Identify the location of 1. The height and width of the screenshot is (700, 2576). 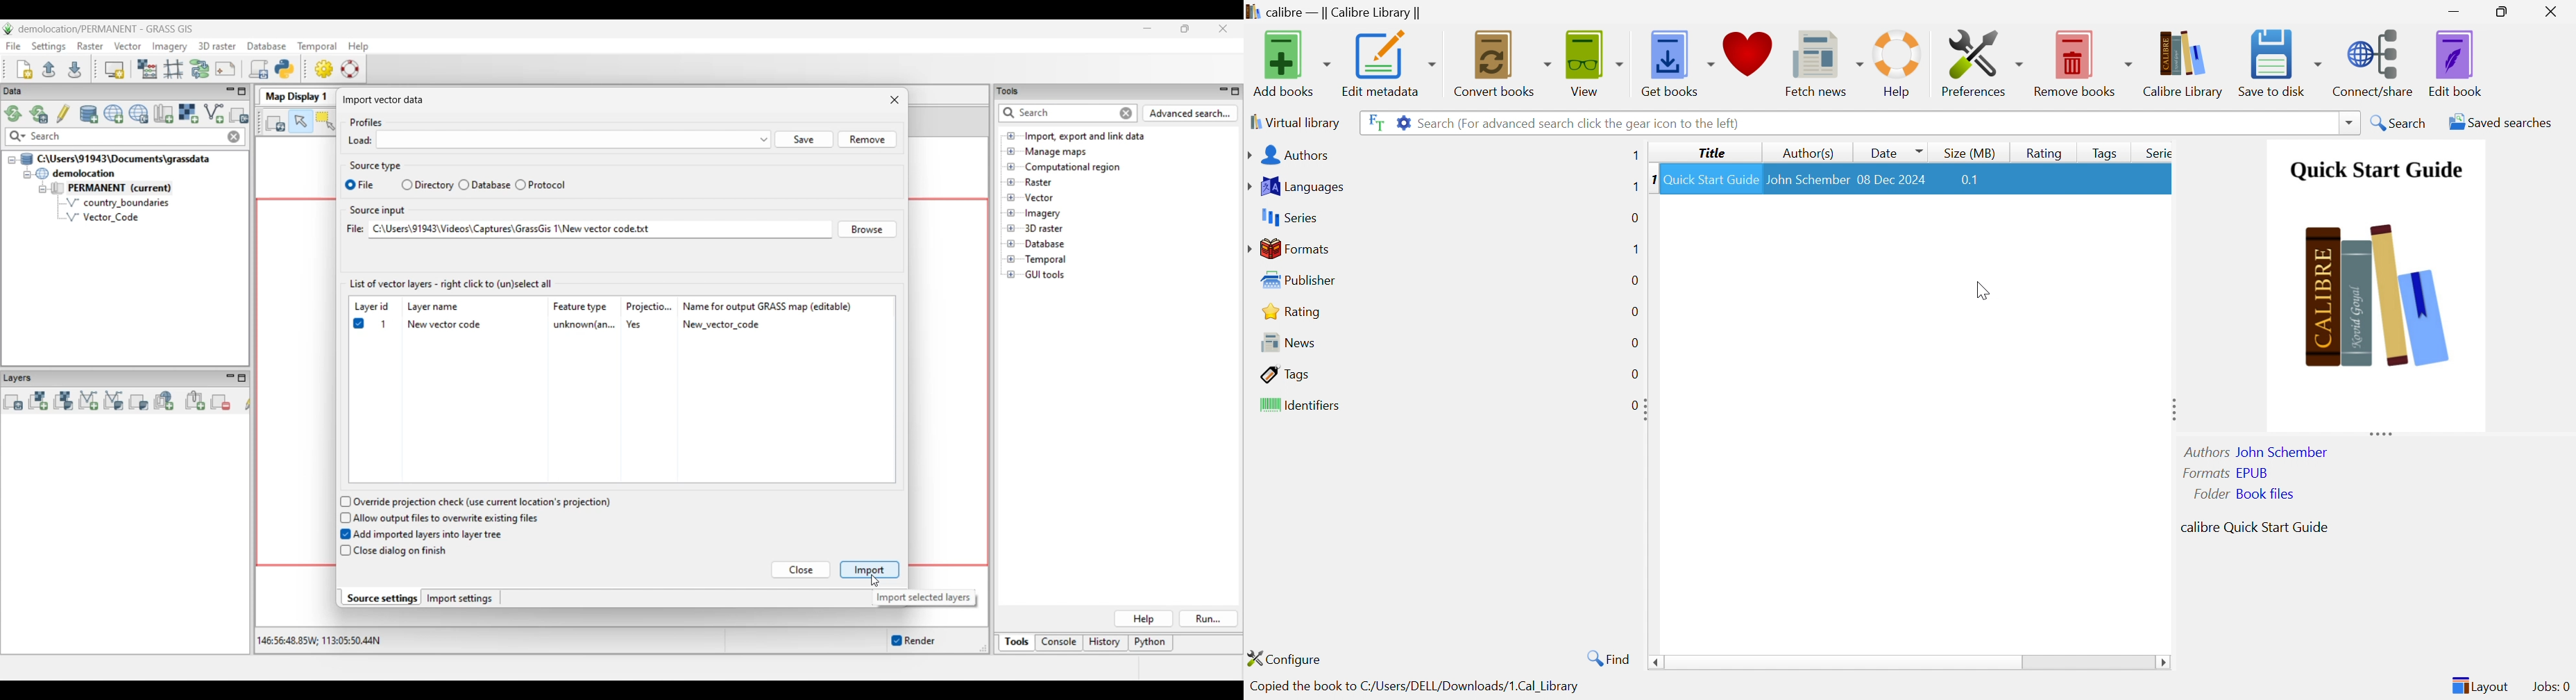
(1635, 248).